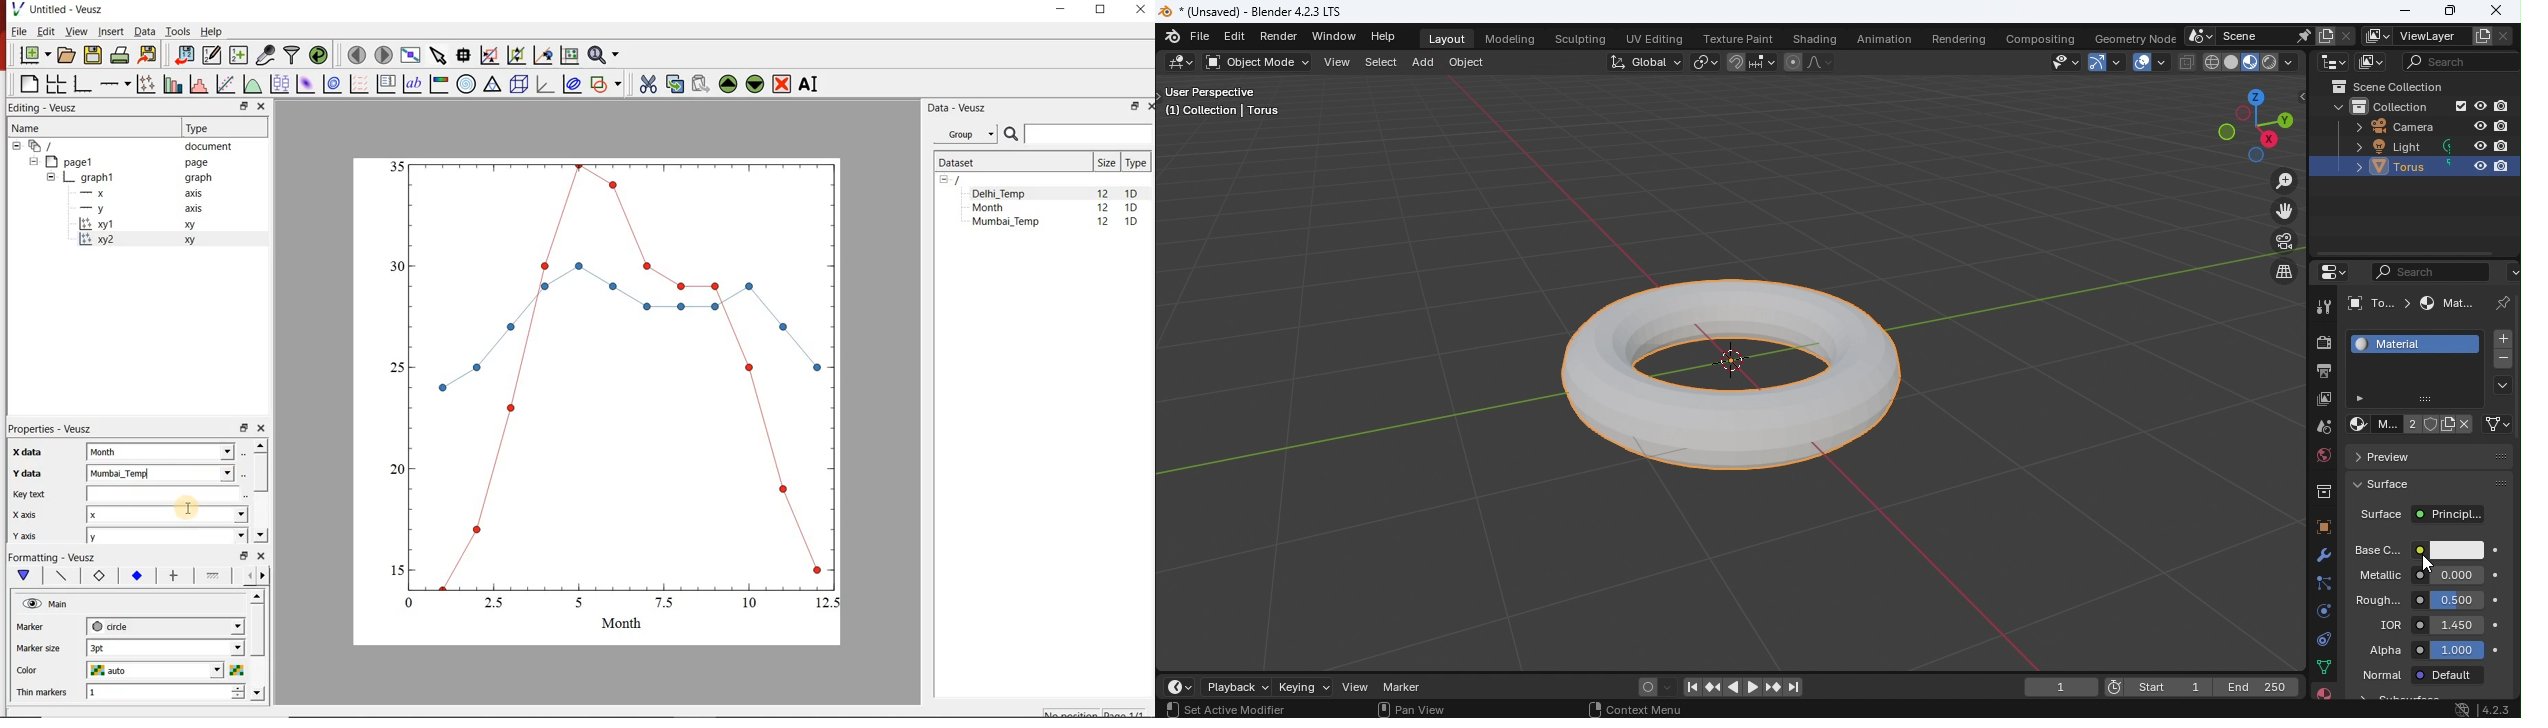 This screenshot has width=2548, height=728. Describe the element at coordinates (2324, 457) in the screenshot. I see `World` at that location.